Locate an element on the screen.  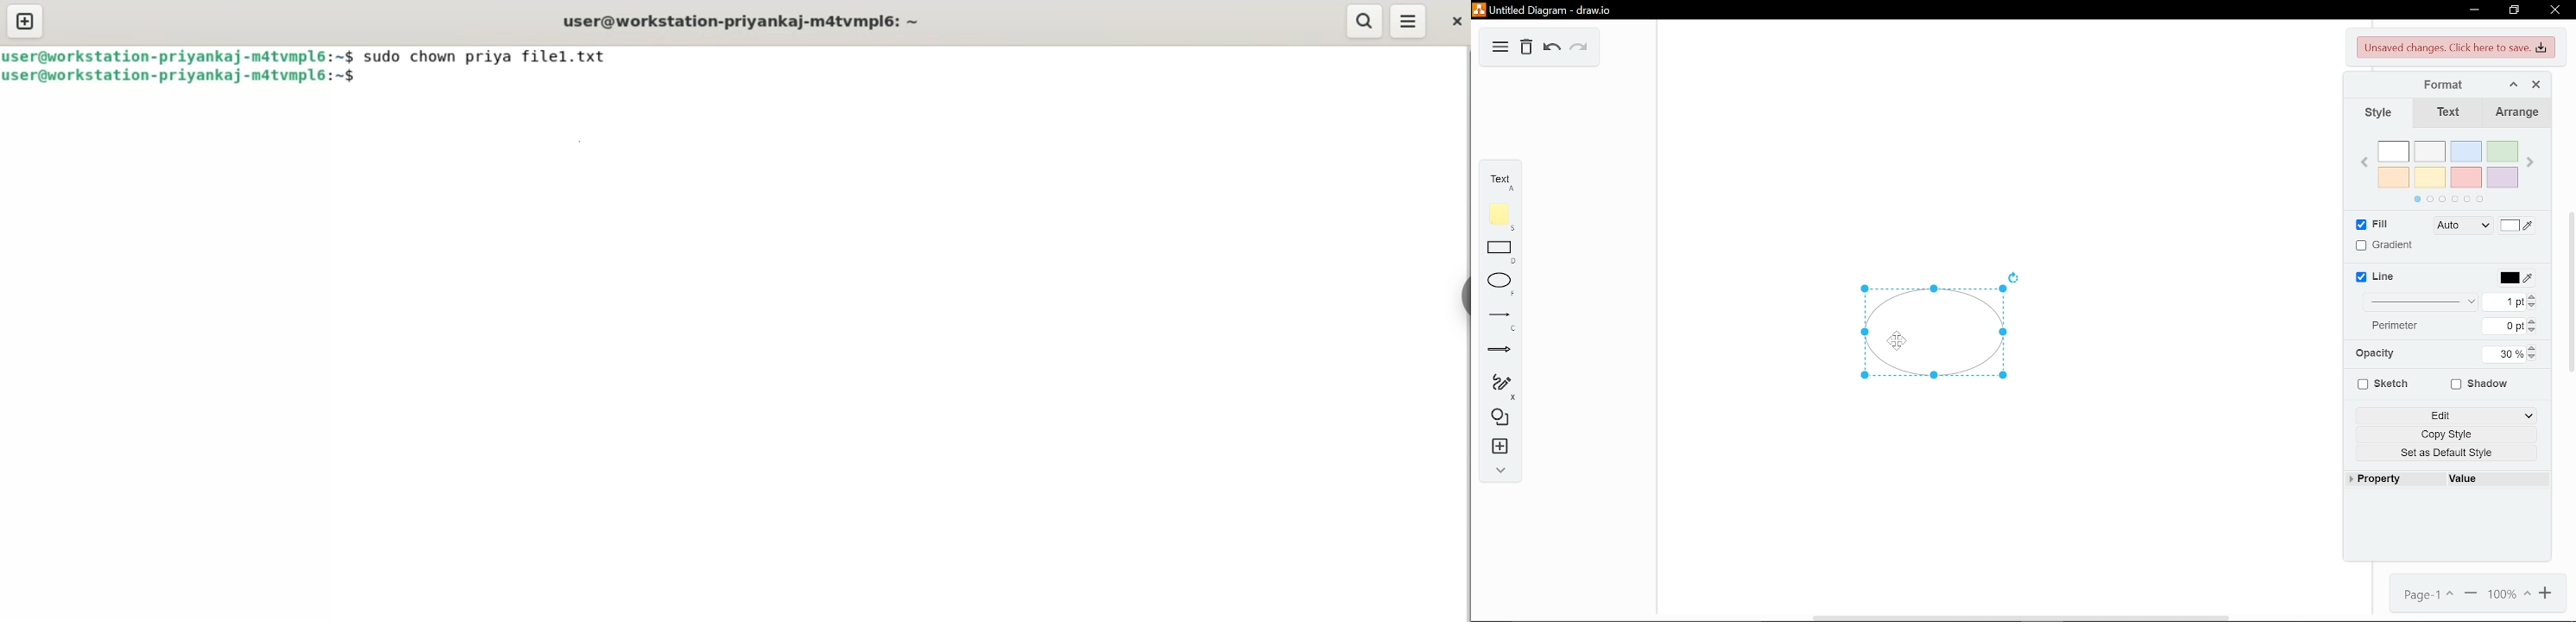
Copy style is located at coordinates (2448, 435).